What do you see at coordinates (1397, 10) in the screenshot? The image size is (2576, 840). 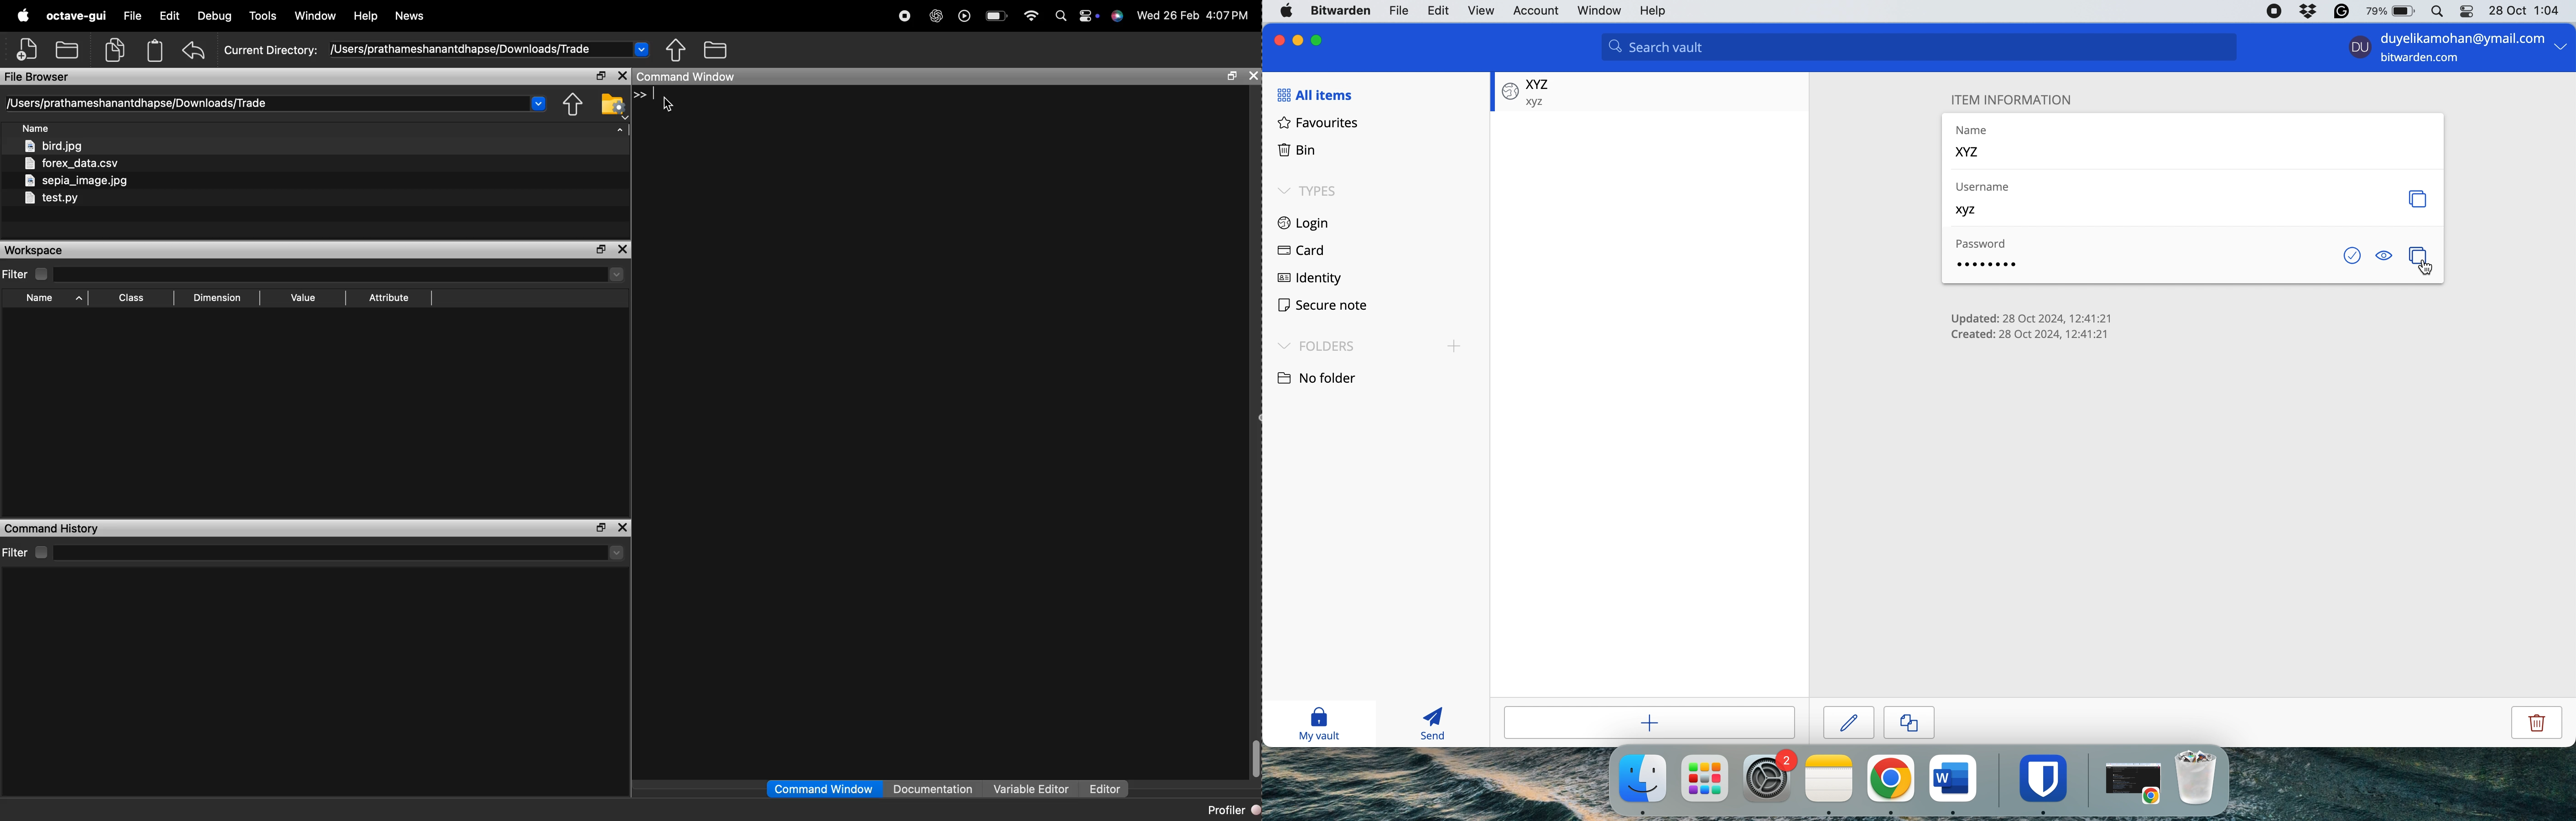 I see `file` at bounding box center [1397, 10].